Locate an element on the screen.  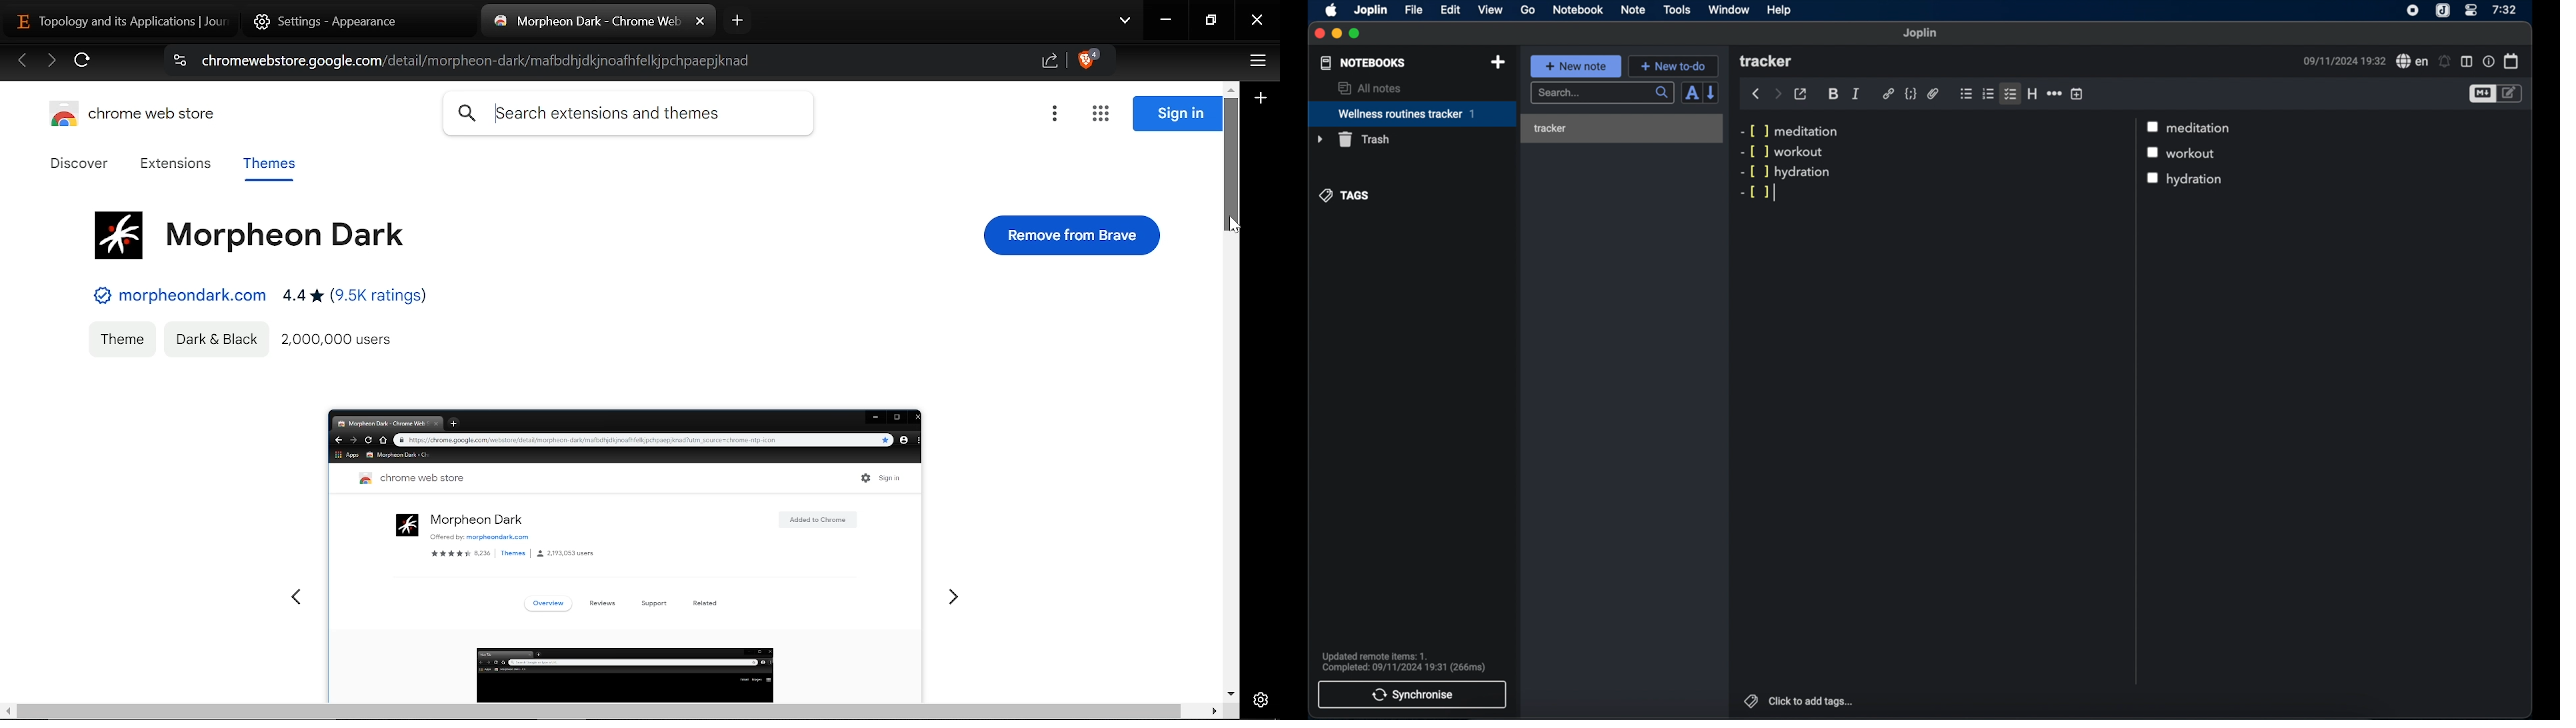
hyperlink is located at coordinates (1888, 94).